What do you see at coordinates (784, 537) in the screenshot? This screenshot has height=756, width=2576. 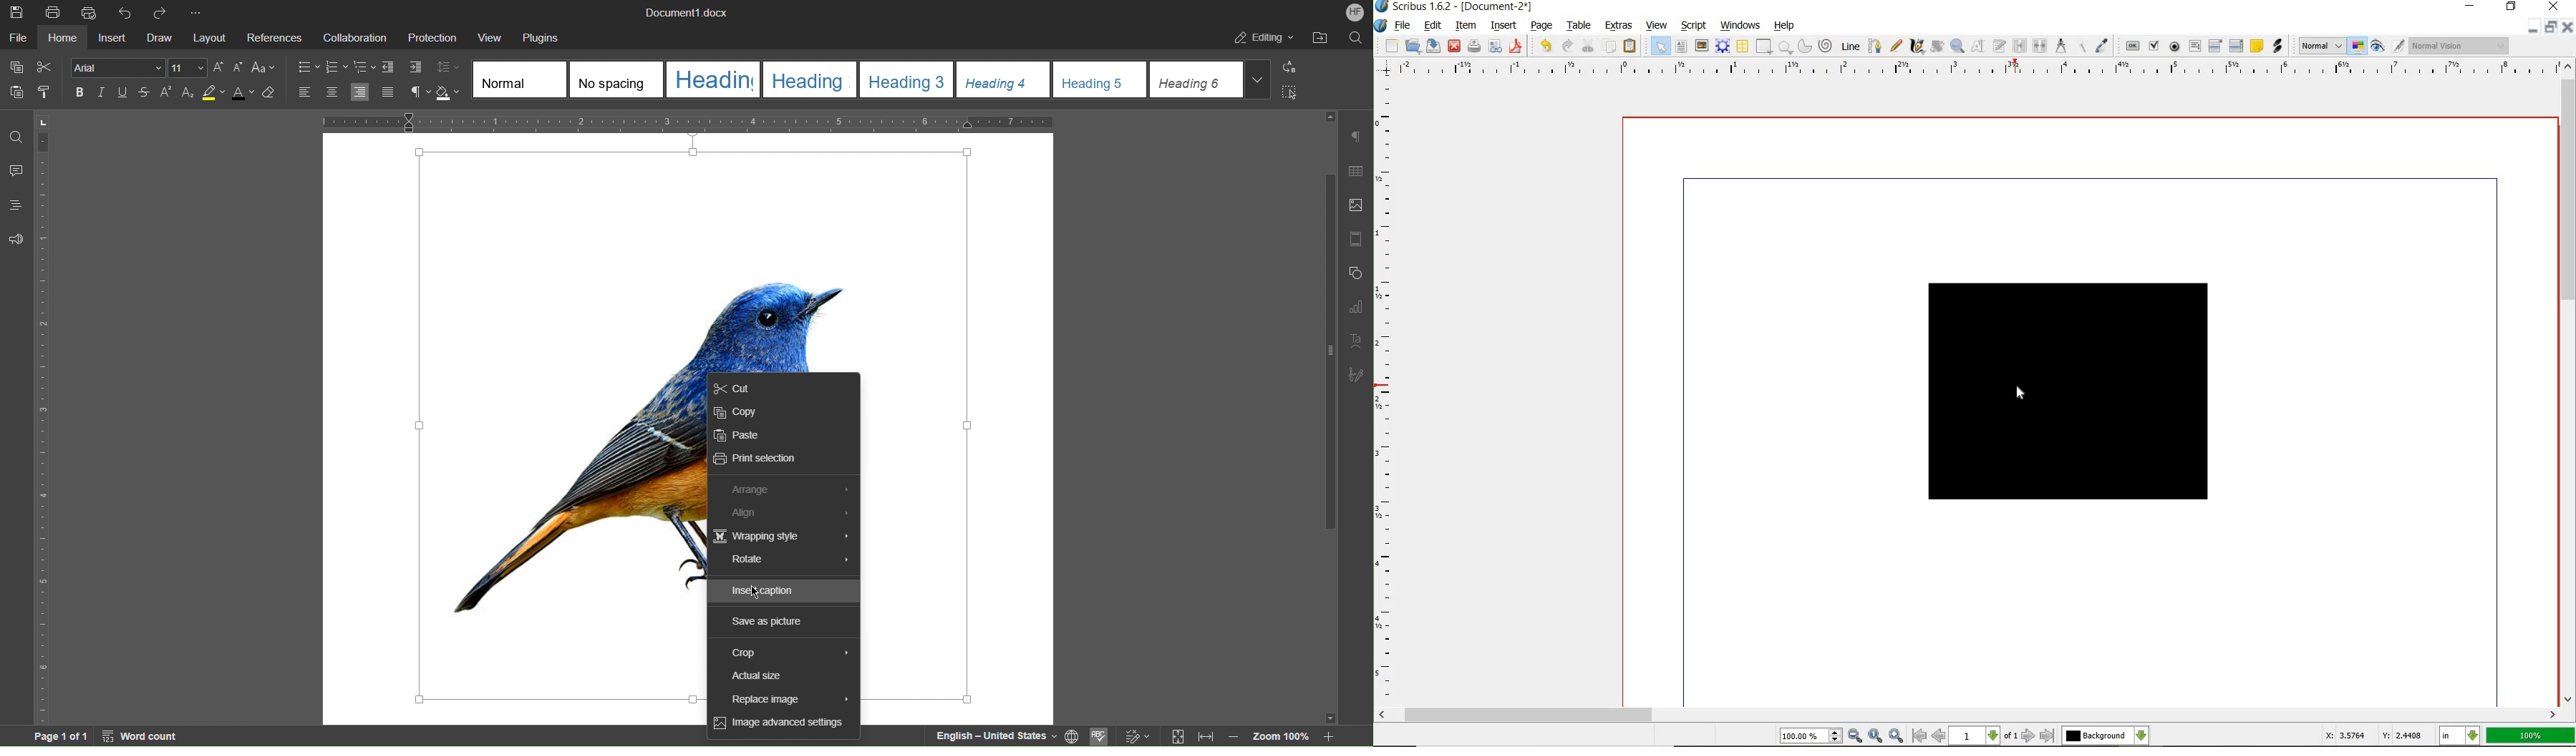 I see `Wrapping Style` at bounding box center [784, 537].